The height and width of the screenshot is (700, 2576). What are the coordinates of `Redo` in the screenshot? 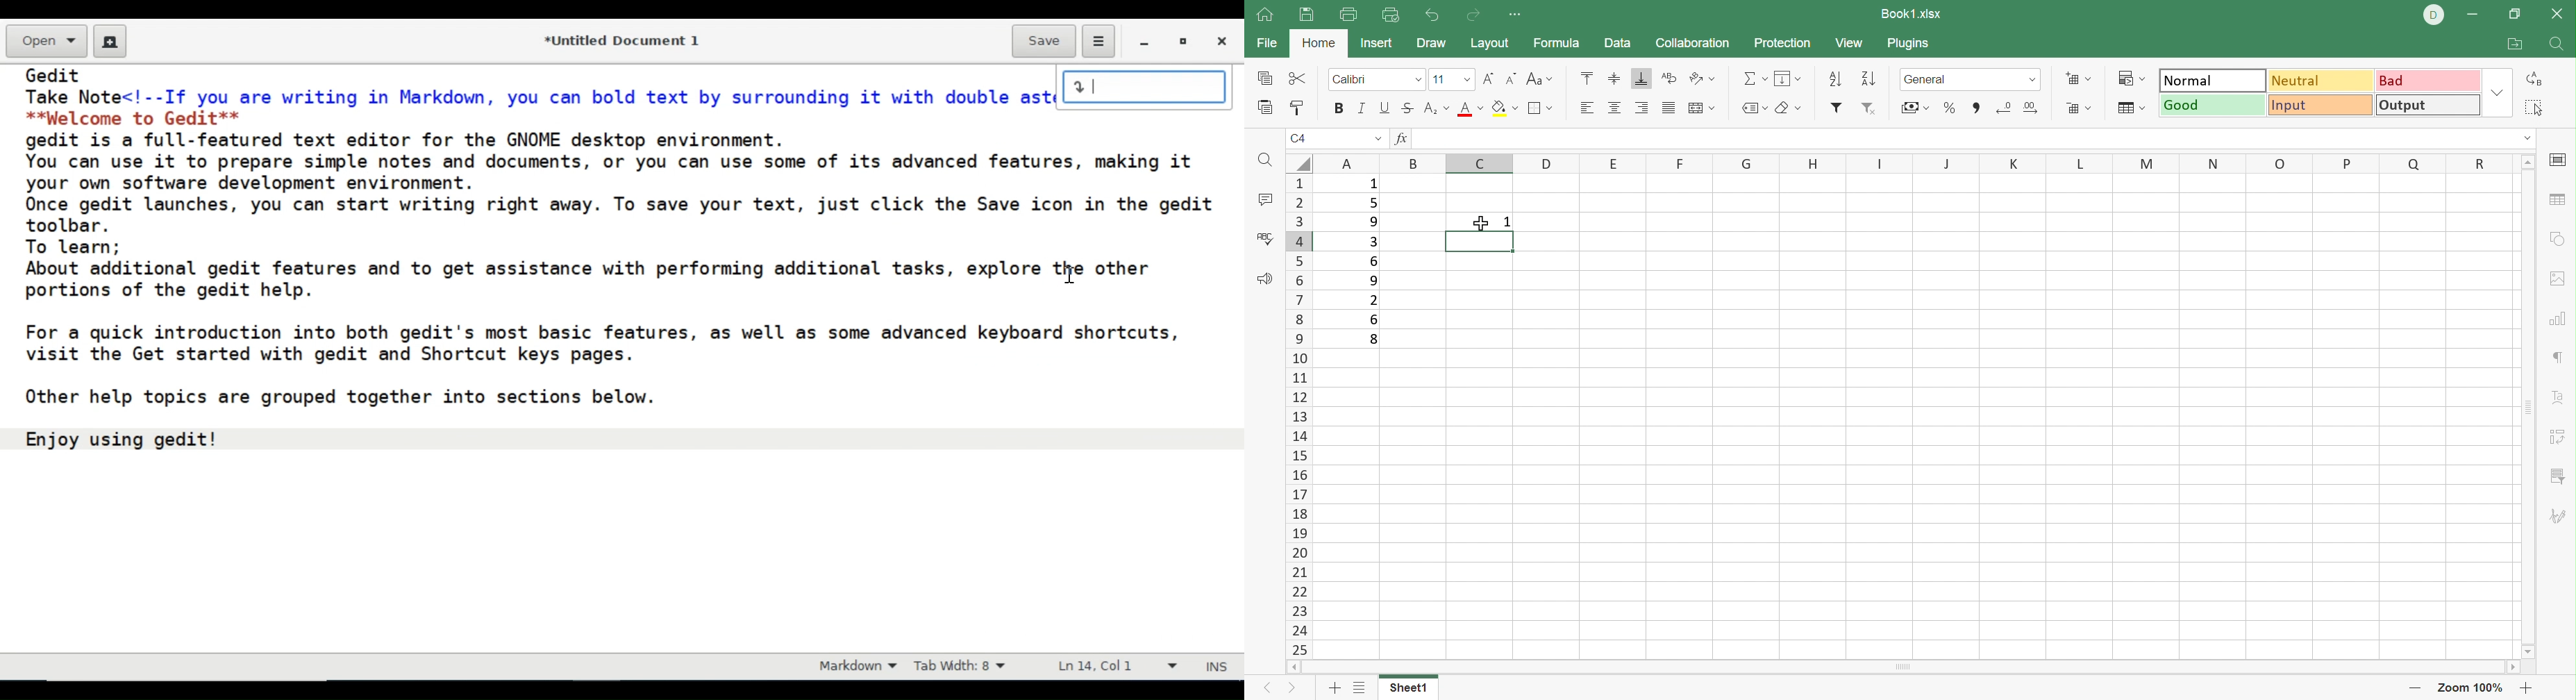 It's located at (1471, 15).